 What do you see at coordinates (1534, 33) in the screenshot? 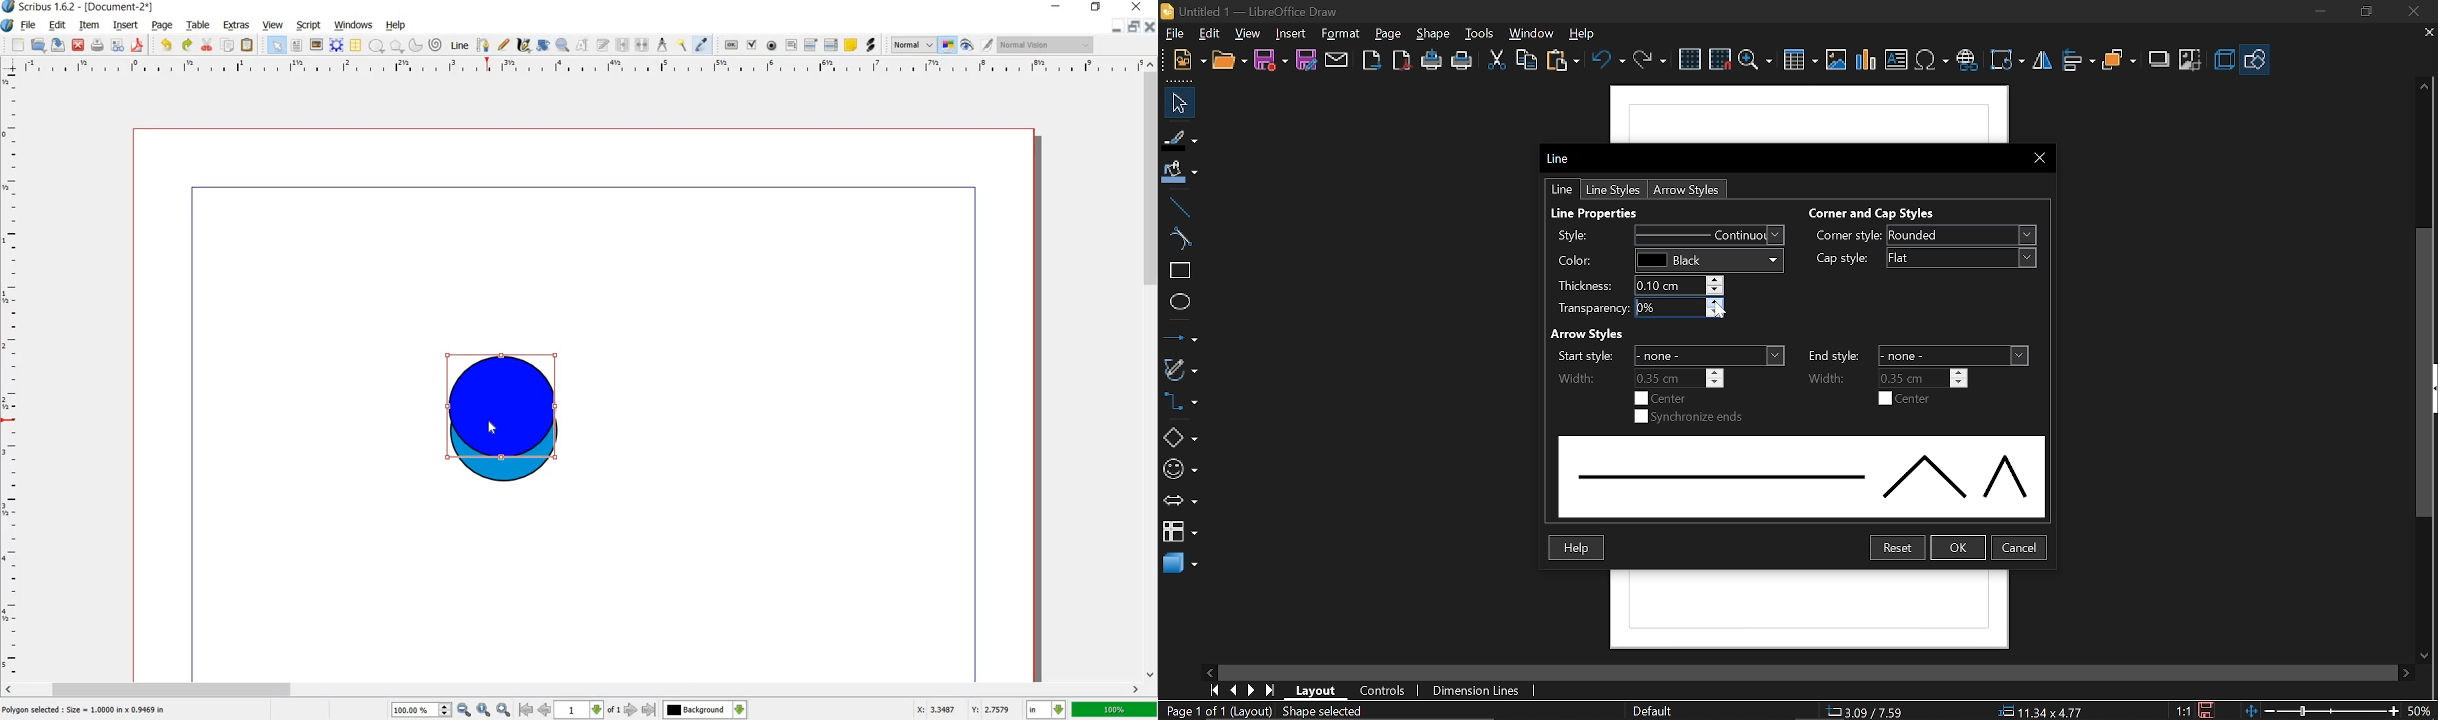
I see `window` at bounding box center [1534, 33].